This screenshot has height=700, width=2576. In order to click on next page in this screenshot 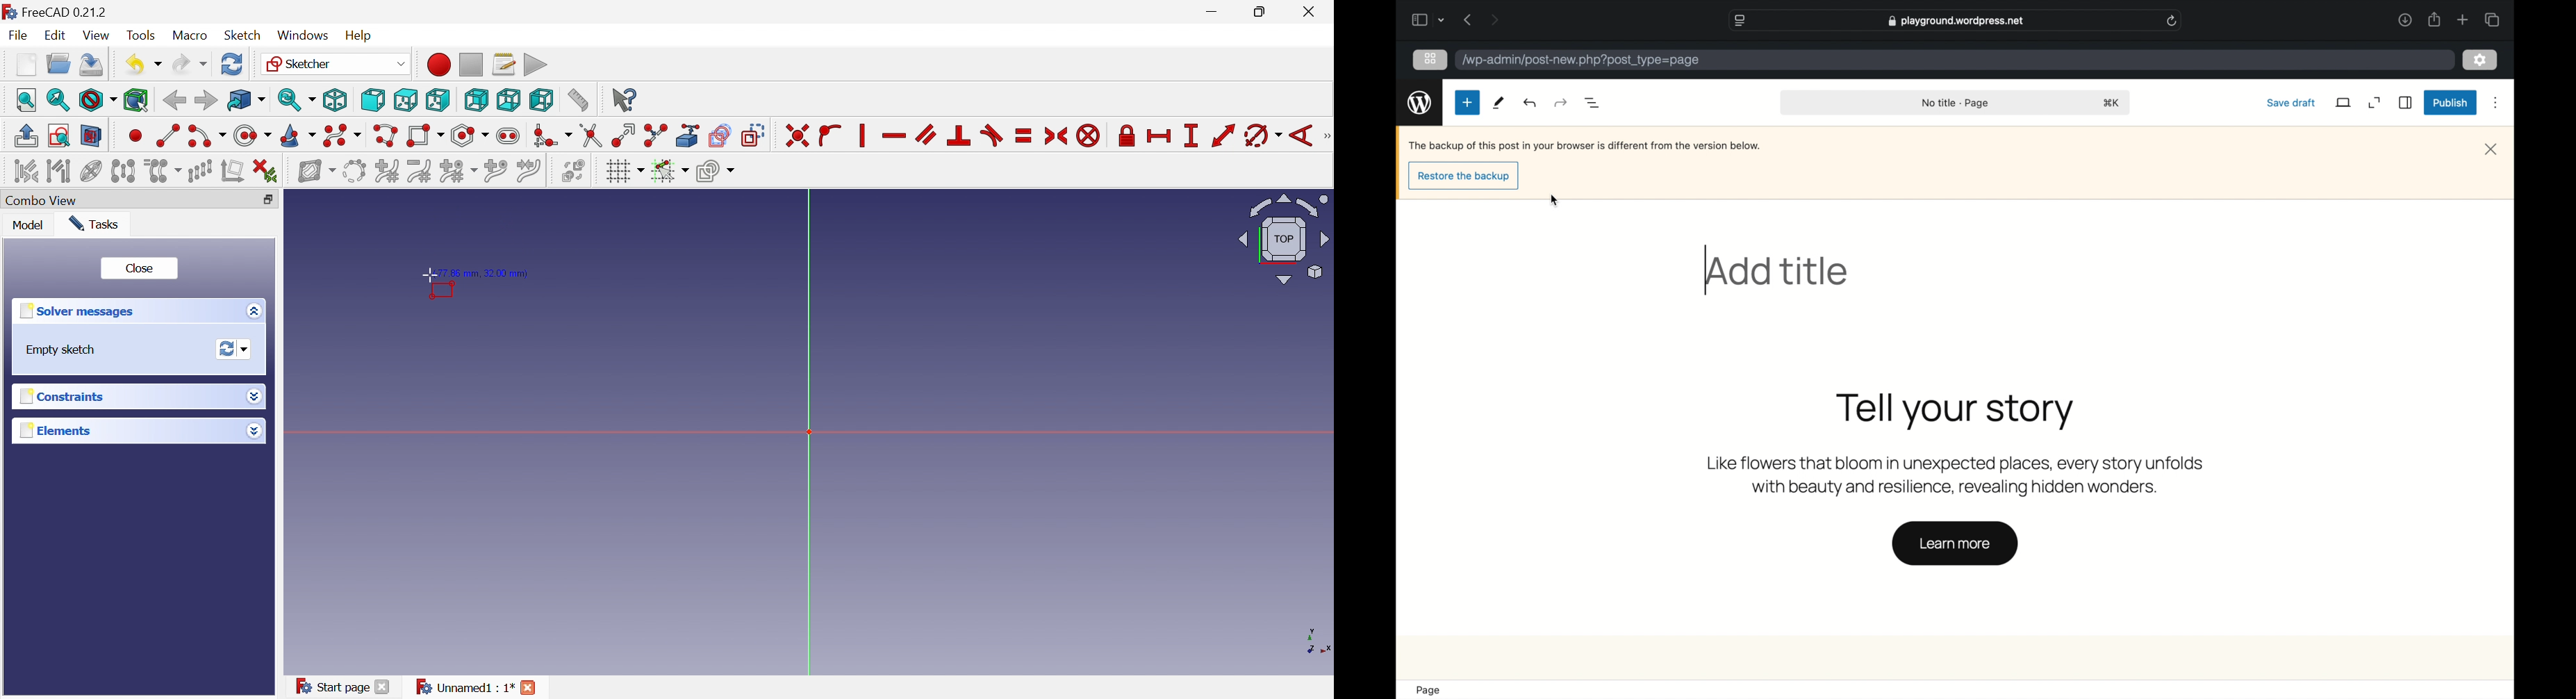, I will do `click(1494, 19)`.